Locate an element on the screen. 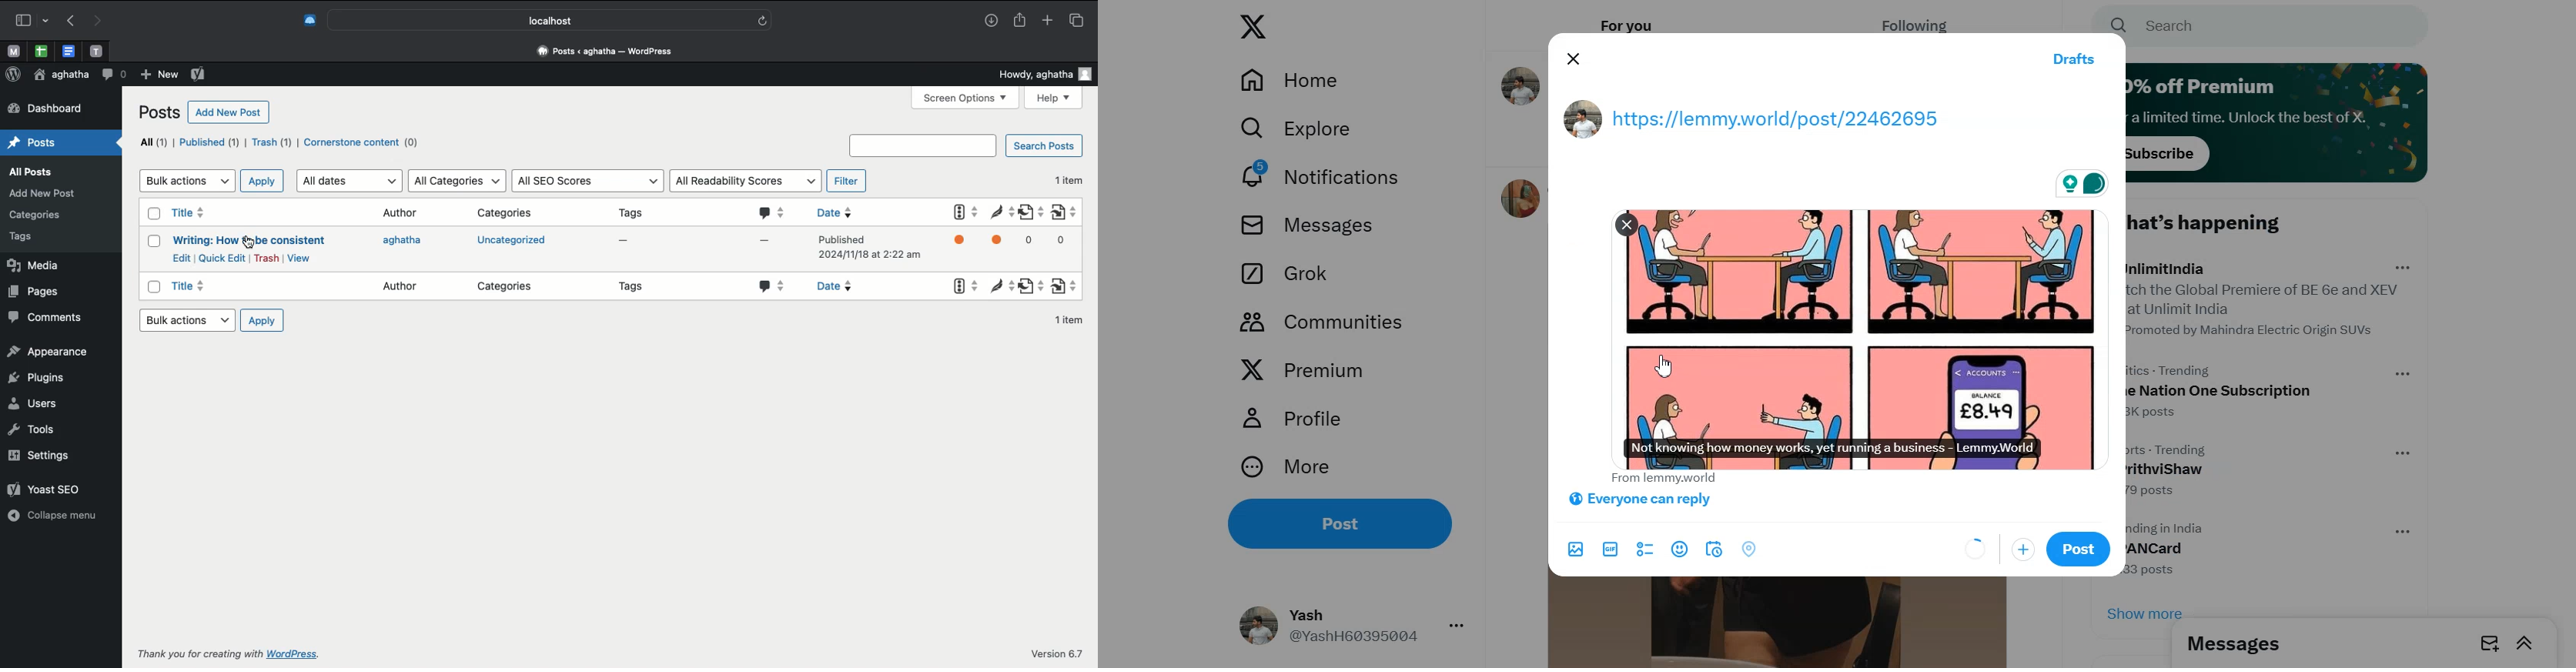  notifiaction is located at coordinates (1314, 181).